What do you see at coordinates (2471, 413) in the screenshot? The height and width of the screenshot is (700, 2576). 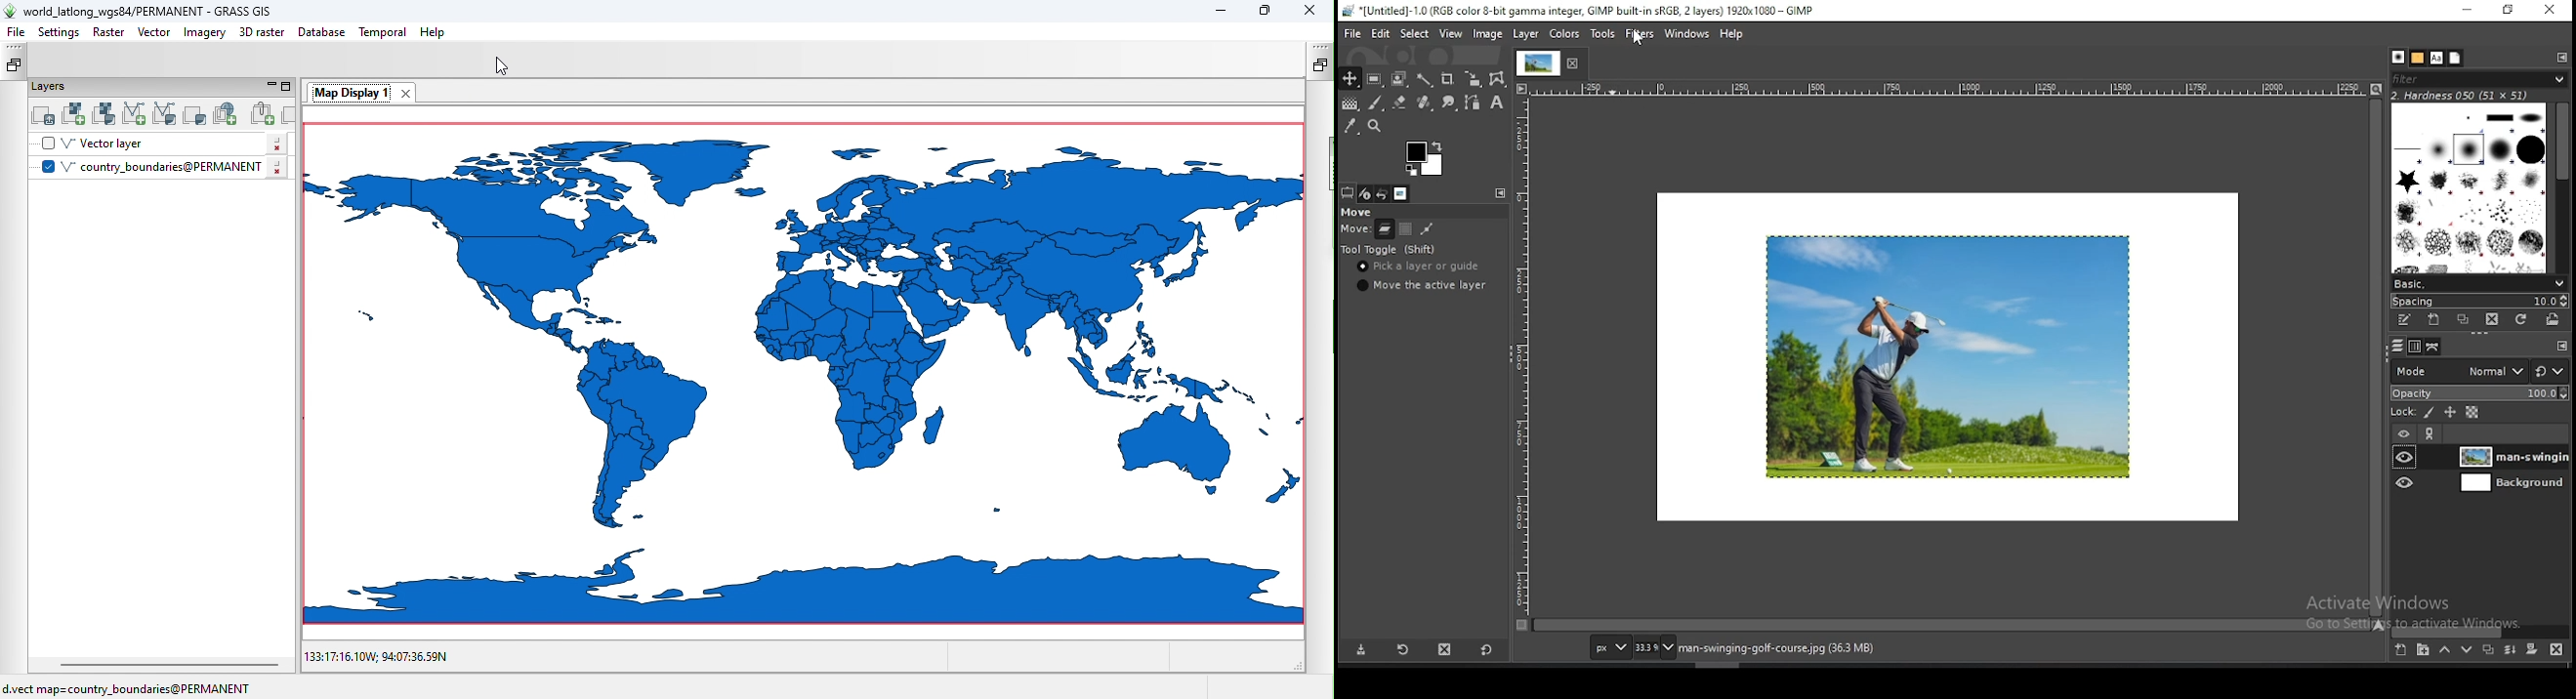 I see `lock alpha channel` at bounding box center [2471, 413].